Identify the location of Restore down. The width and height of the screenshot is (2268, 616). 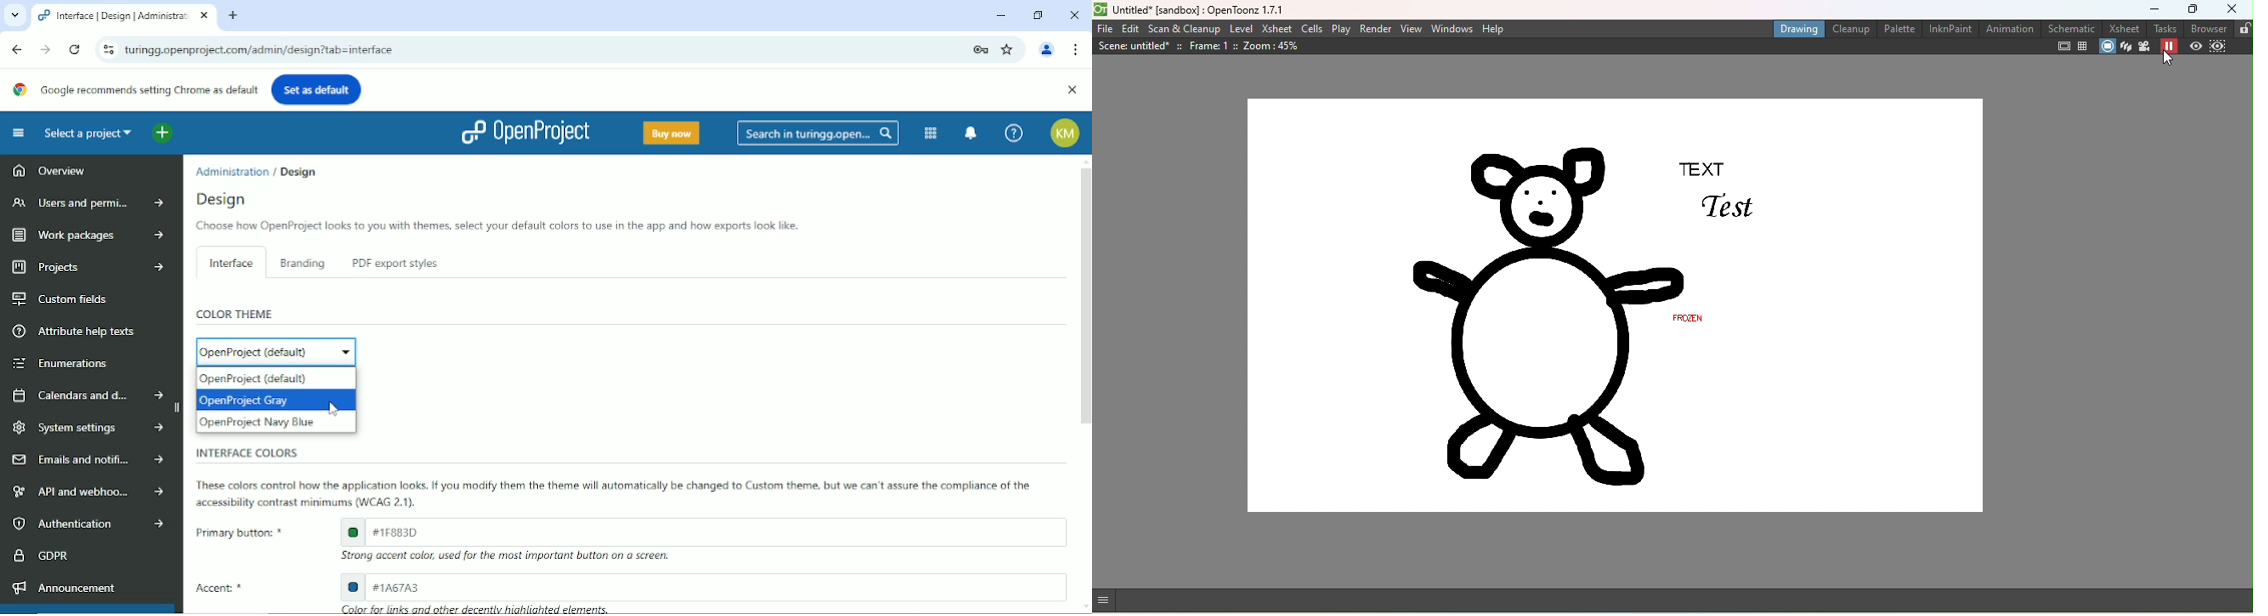
(1038, 14).